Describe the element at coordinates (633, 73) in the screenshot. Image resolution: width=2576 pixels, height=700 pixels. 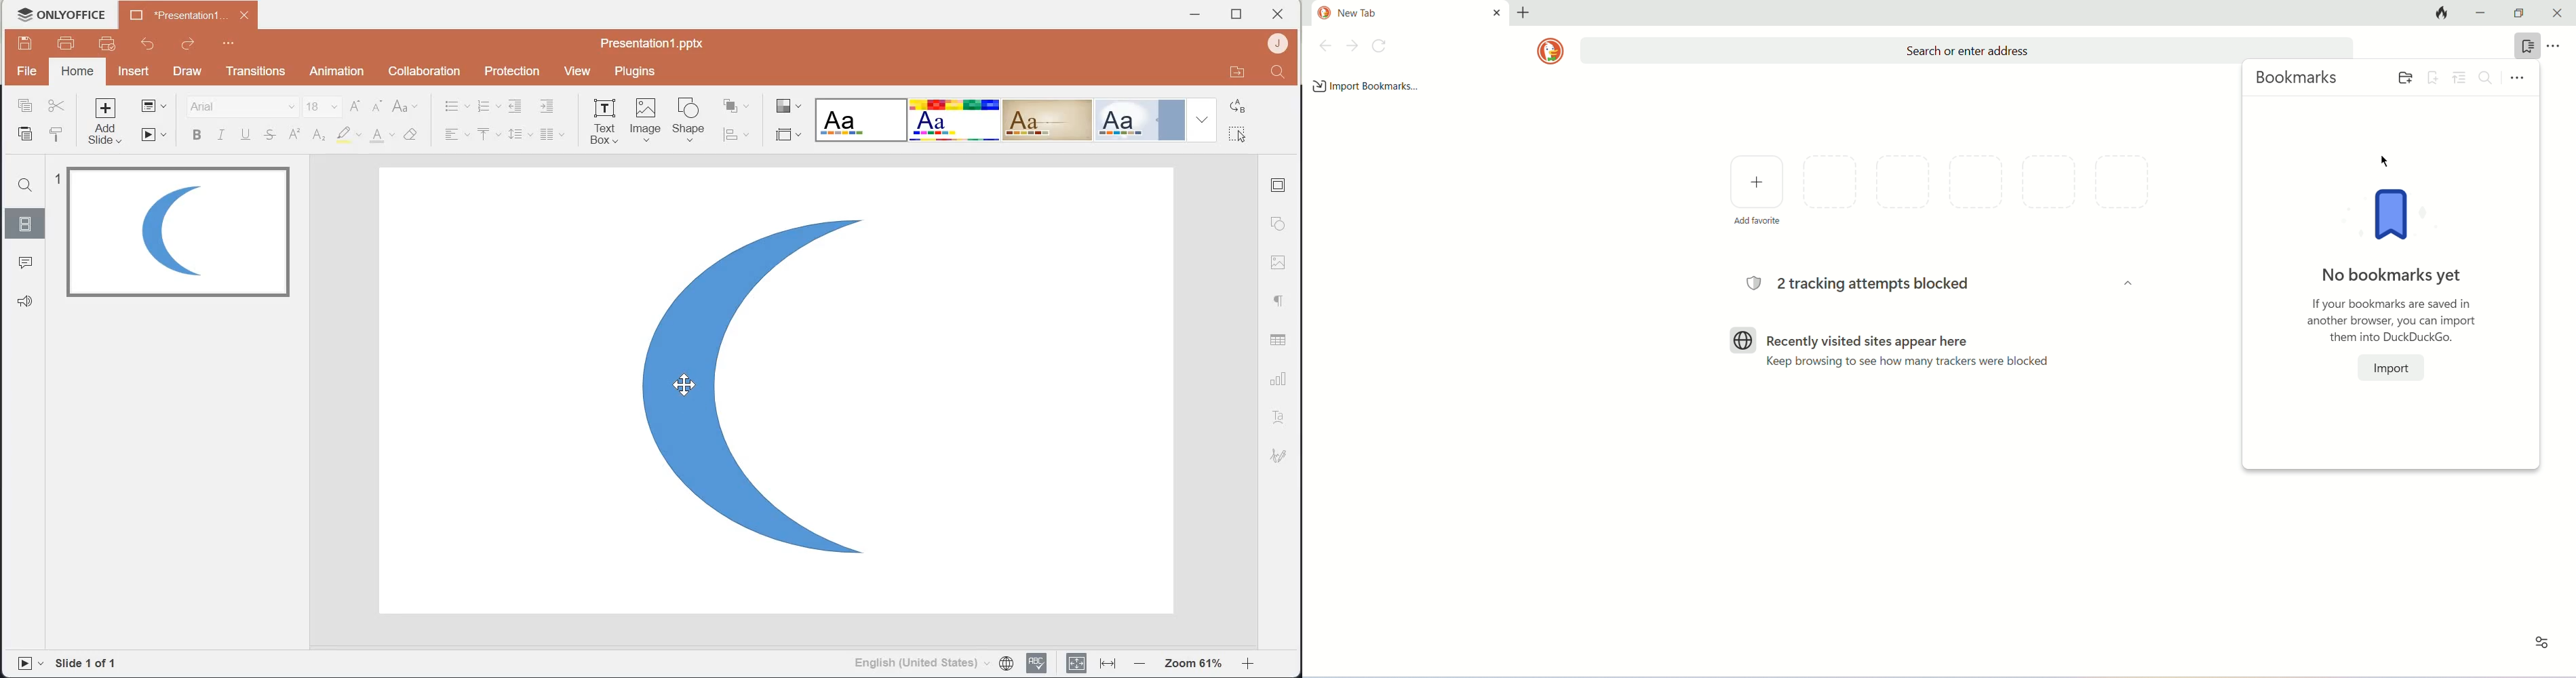
I see `Plugins` at that location.